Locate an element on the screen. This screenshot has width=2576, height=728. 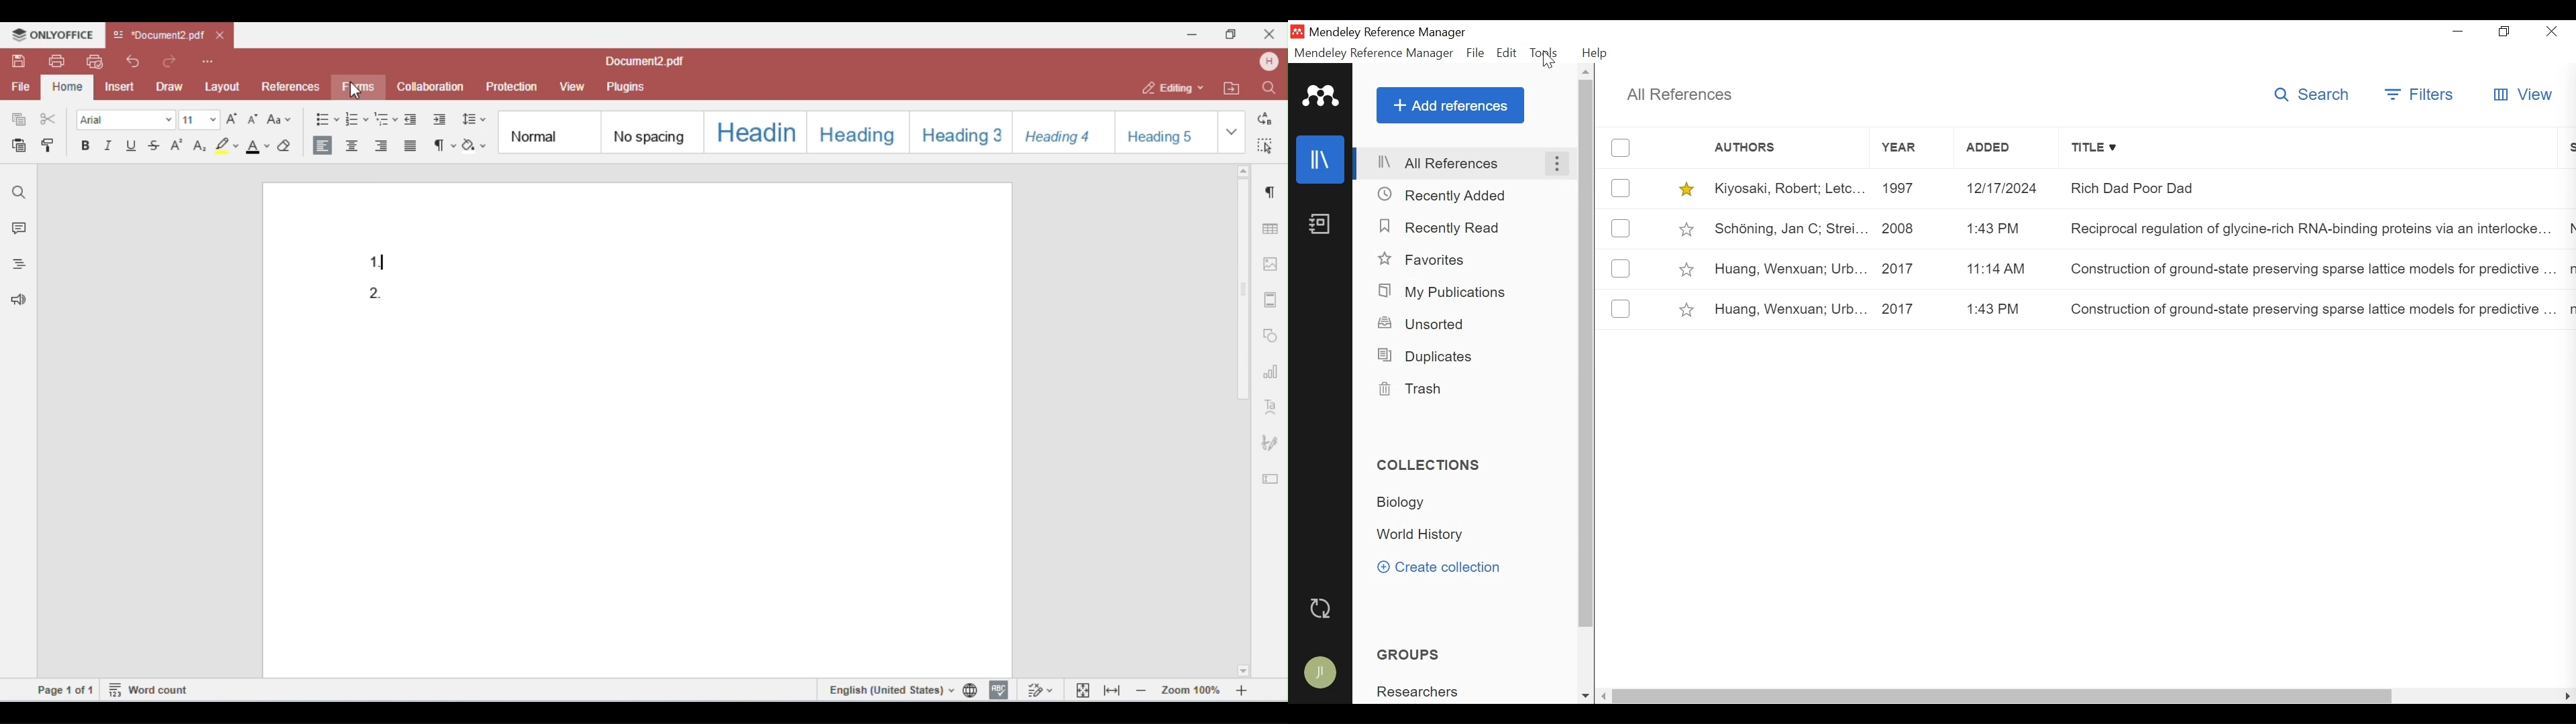
Add References is located at coordinates (1451, 106).